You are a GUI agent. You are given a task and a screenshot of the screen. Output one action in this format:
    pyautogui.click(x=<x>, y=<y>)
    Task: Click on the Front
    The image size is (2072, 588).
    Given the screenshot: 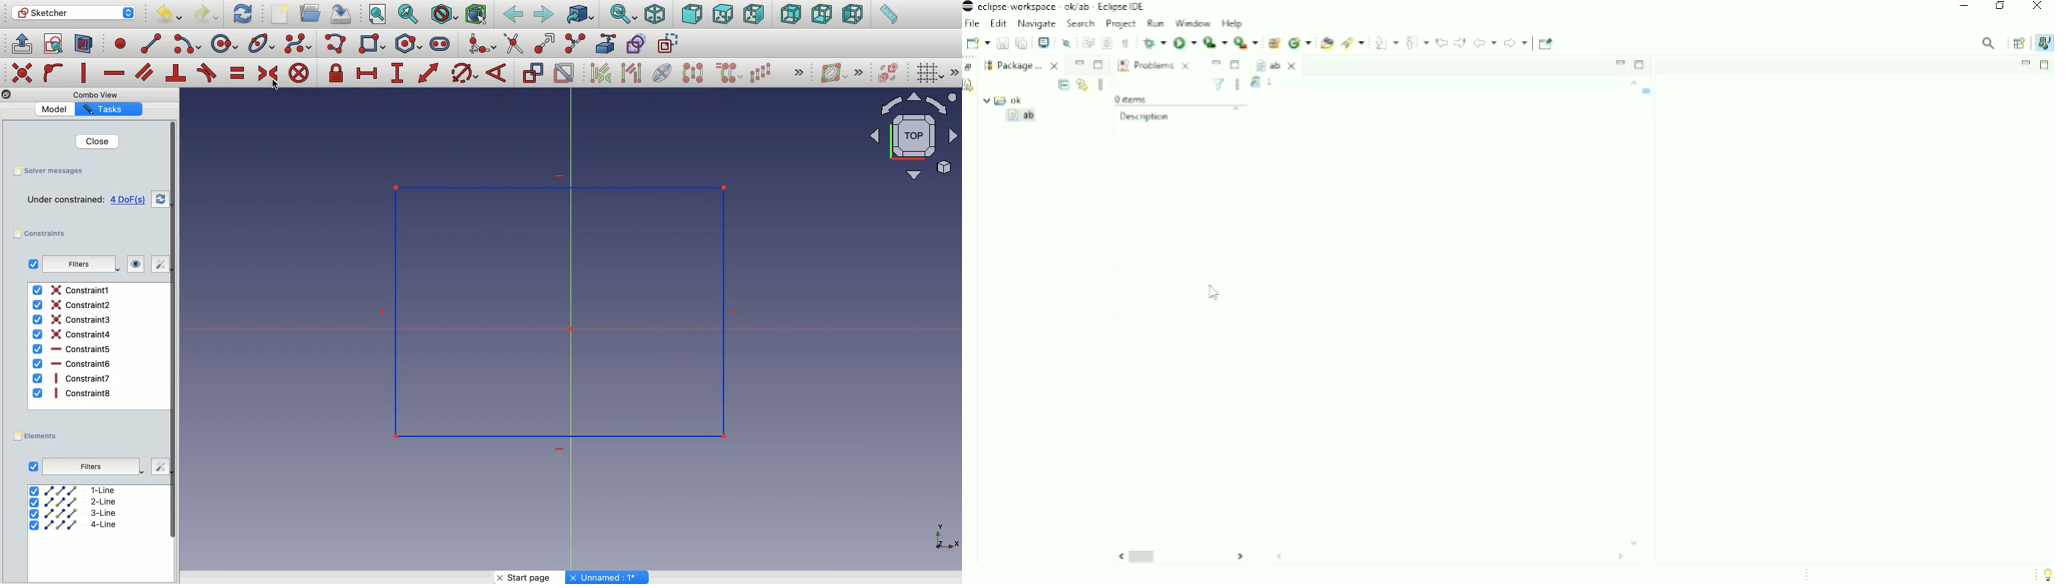 What is the action you would take?
    pyautogui.click(x=692, y=15)
    